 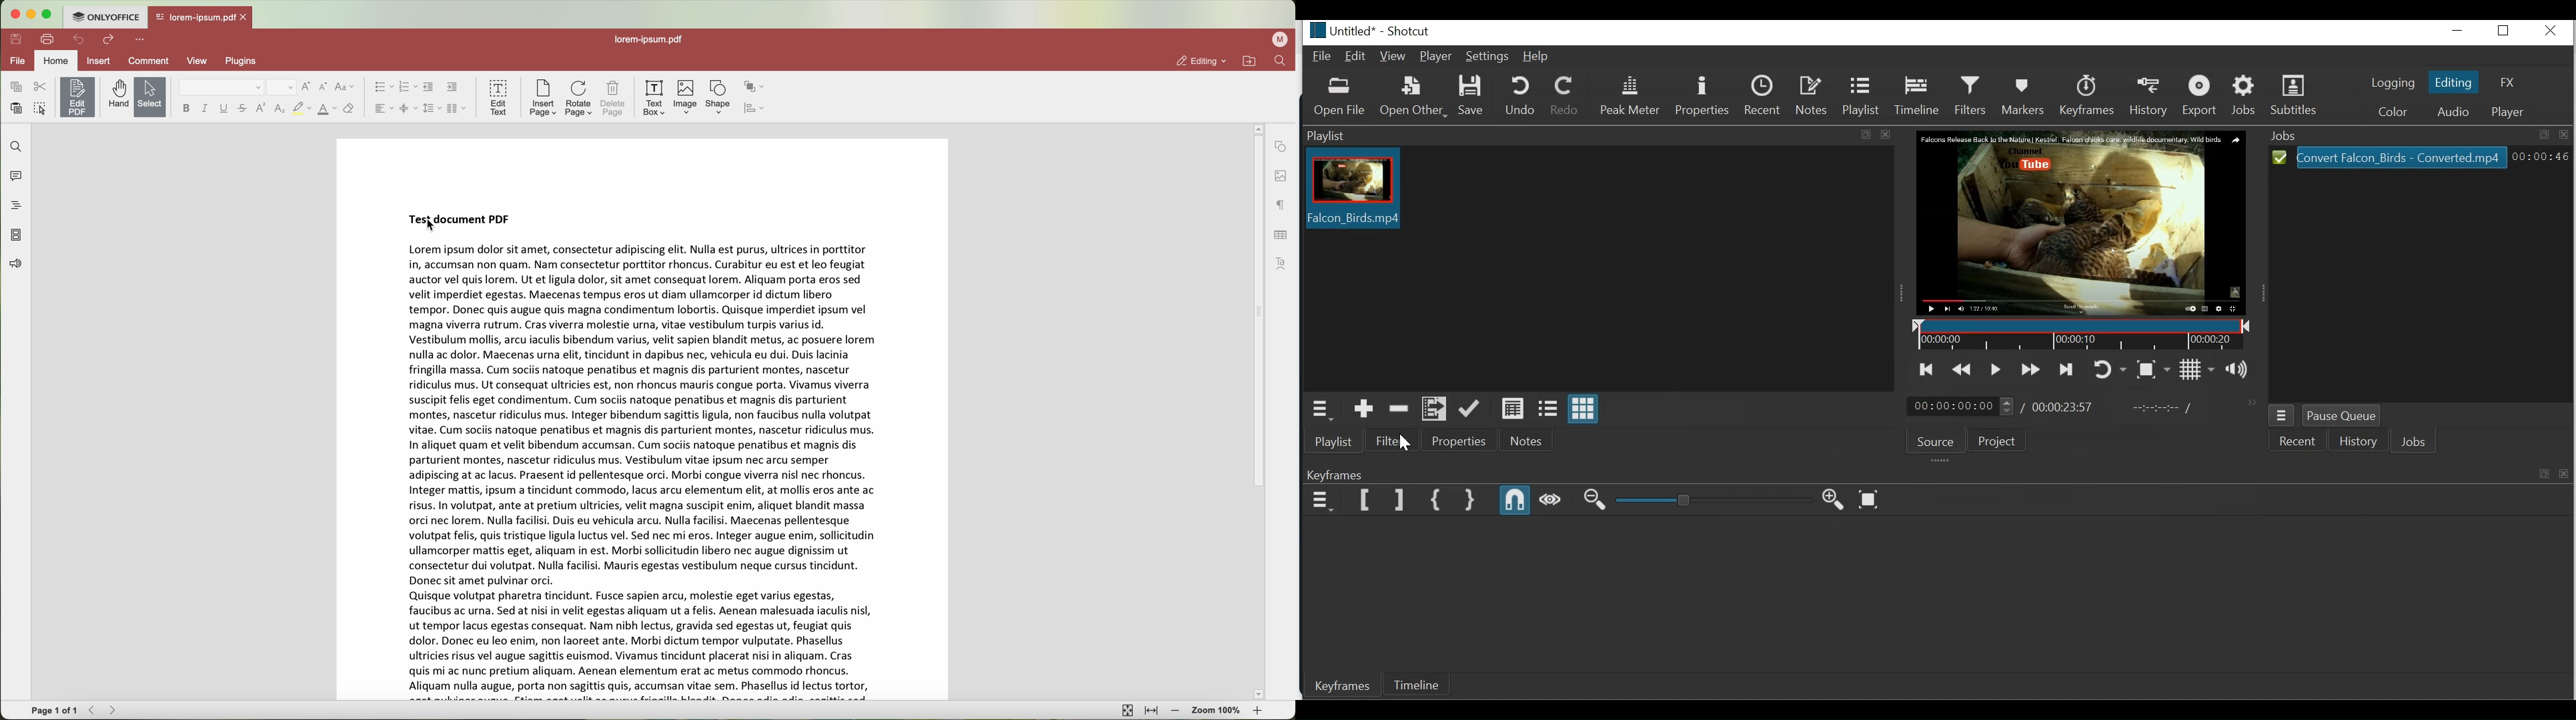 What do you see at coordinates (260, 108) in the screenshot?
I see `superscript` at bounding box center [260, 108].